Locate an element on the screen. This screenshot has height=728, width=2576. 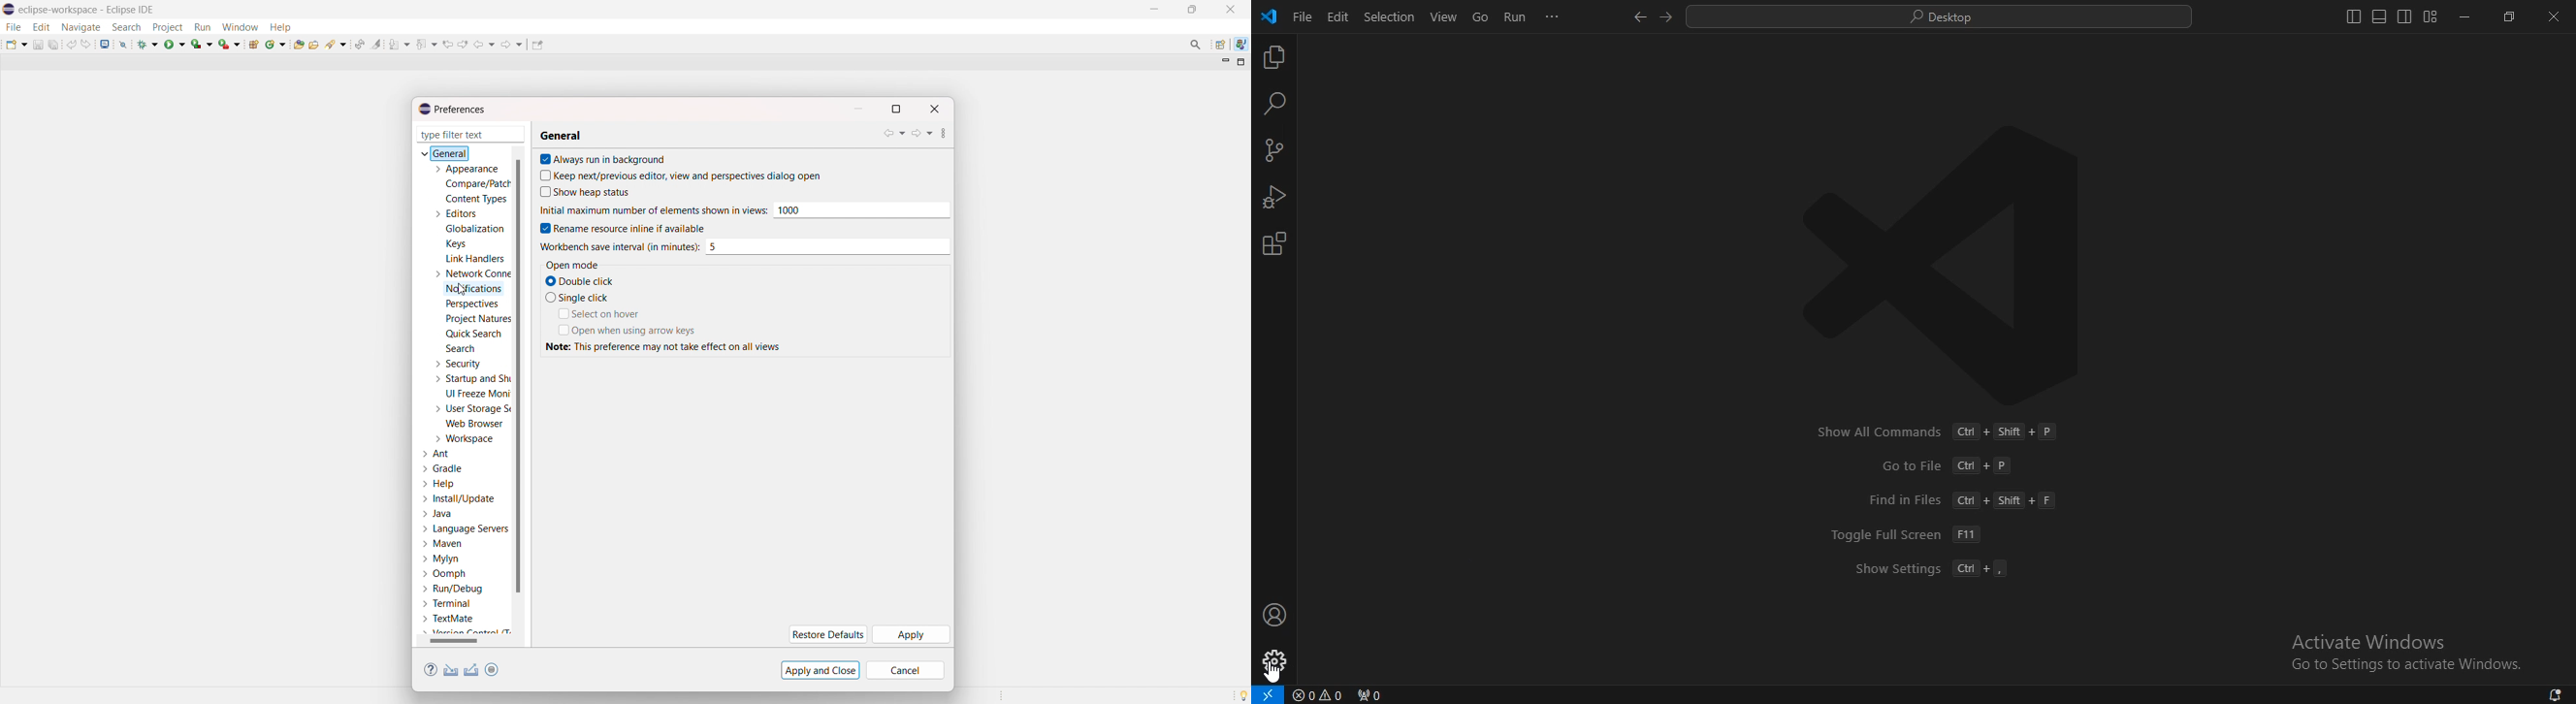
toggle oomph preference recorder is located at coordinates (492, 669).